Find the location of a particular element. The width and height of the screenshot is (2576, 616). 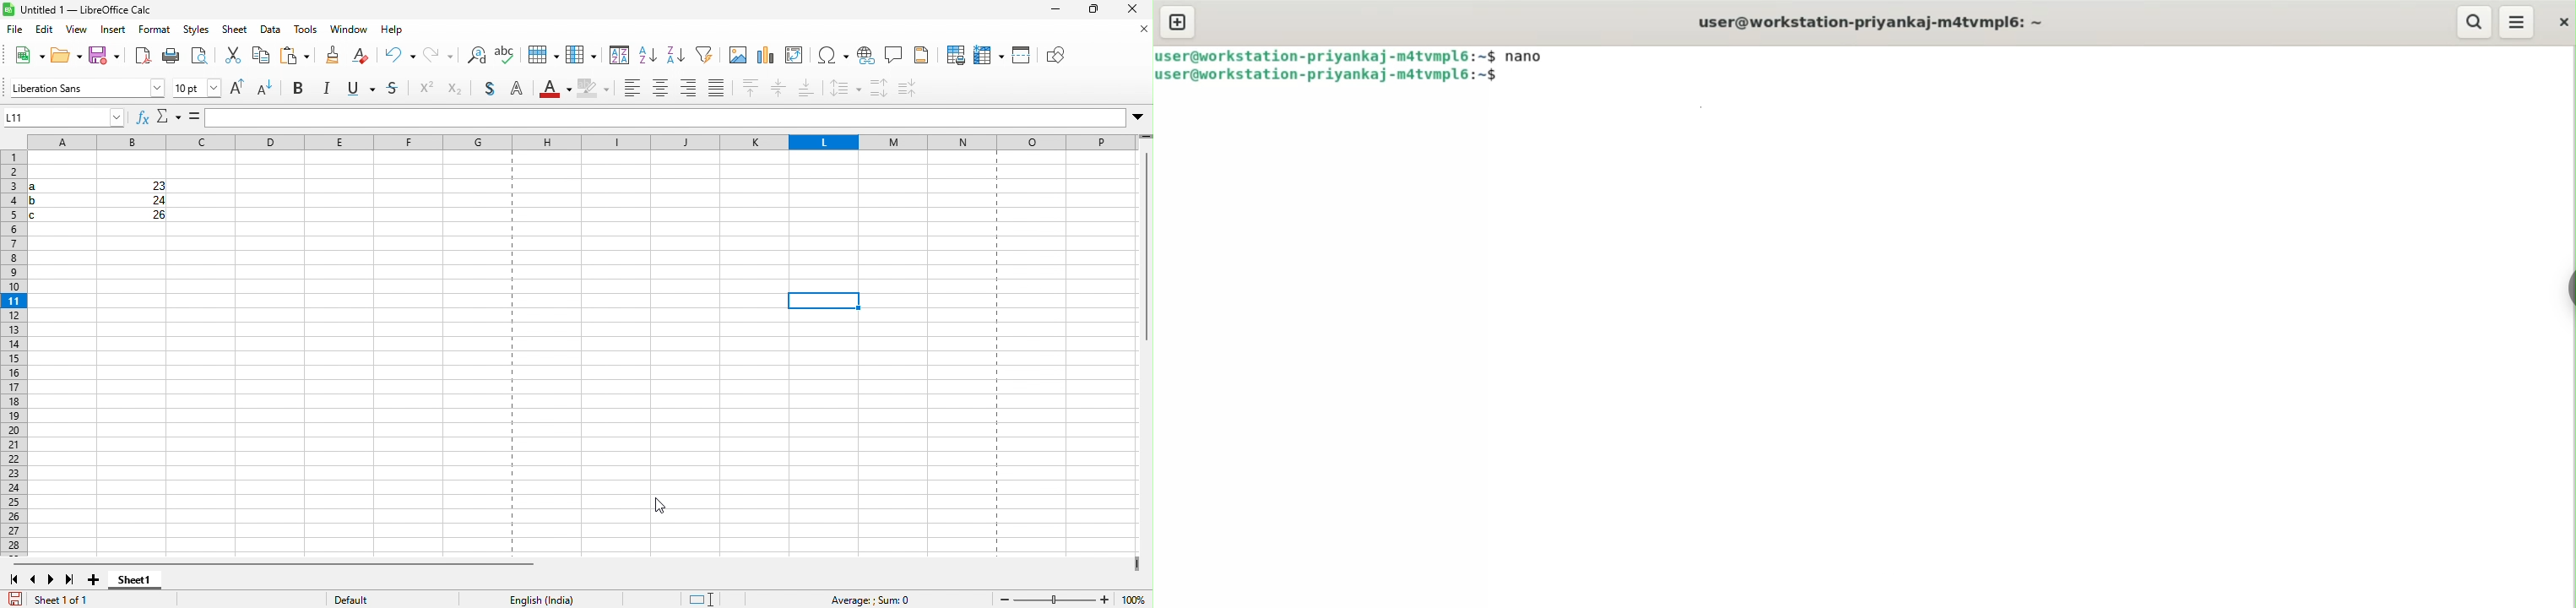

paste is located at coordinates (259, 57).